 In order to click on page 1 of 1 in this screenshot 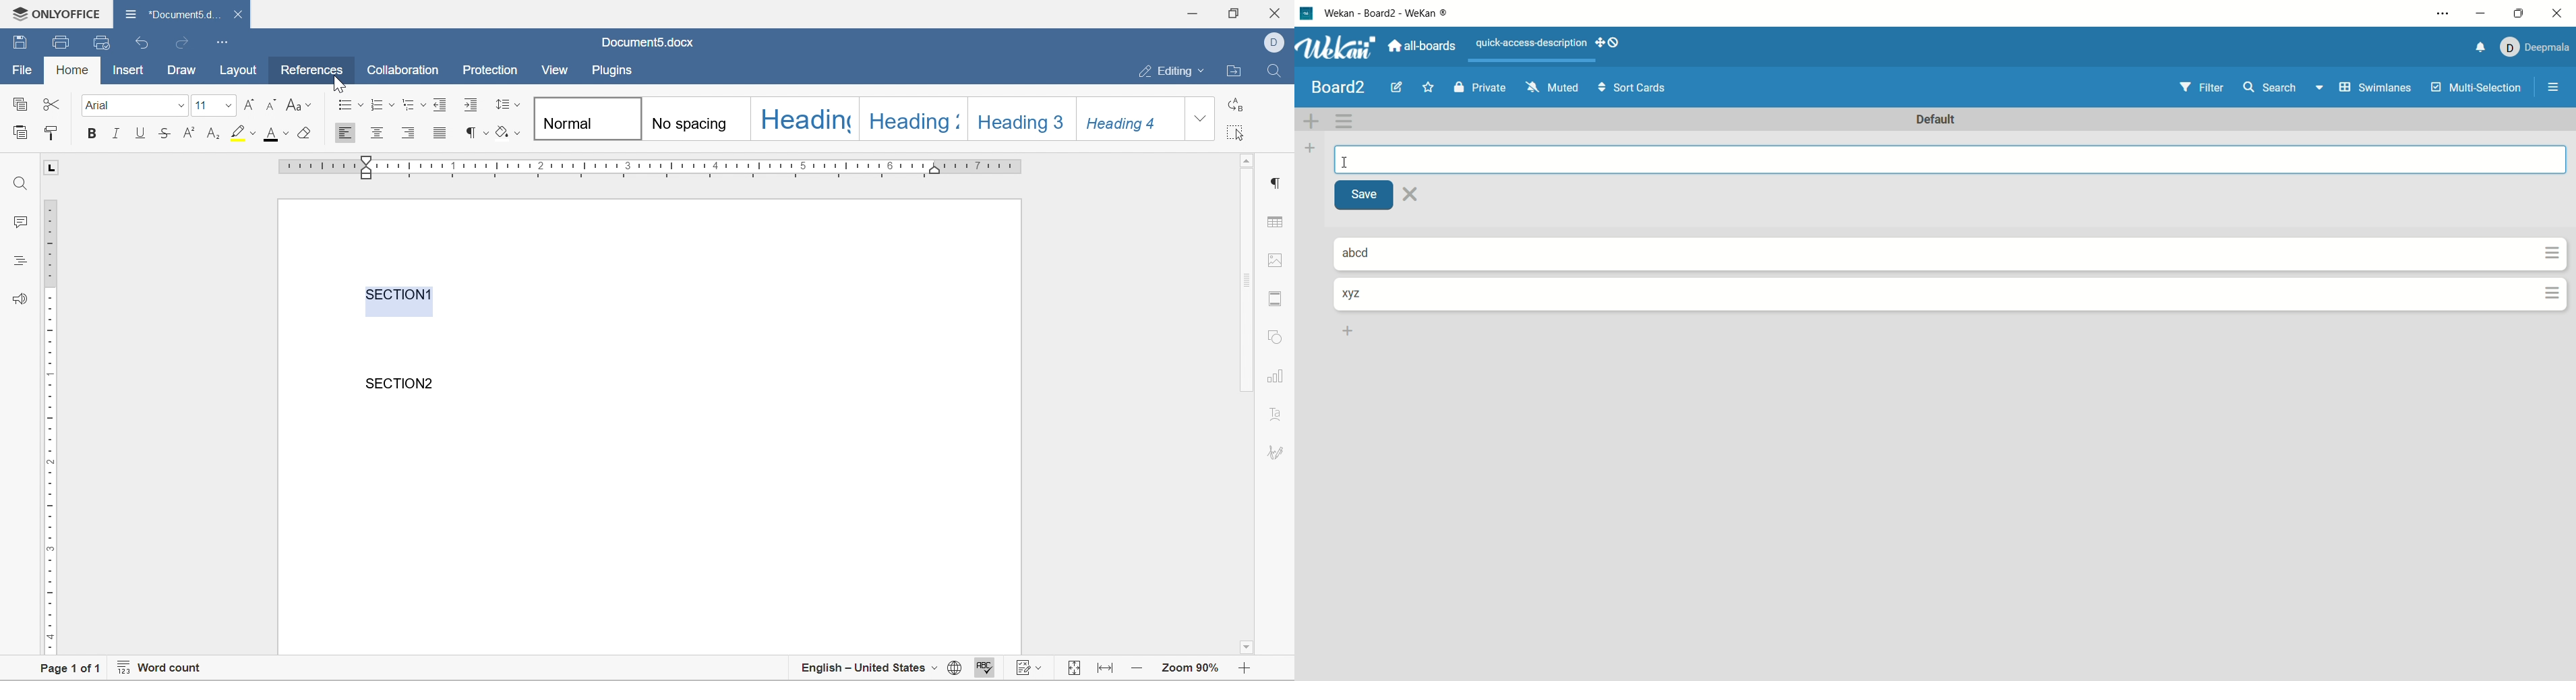, I will do `click(65, 670)`.